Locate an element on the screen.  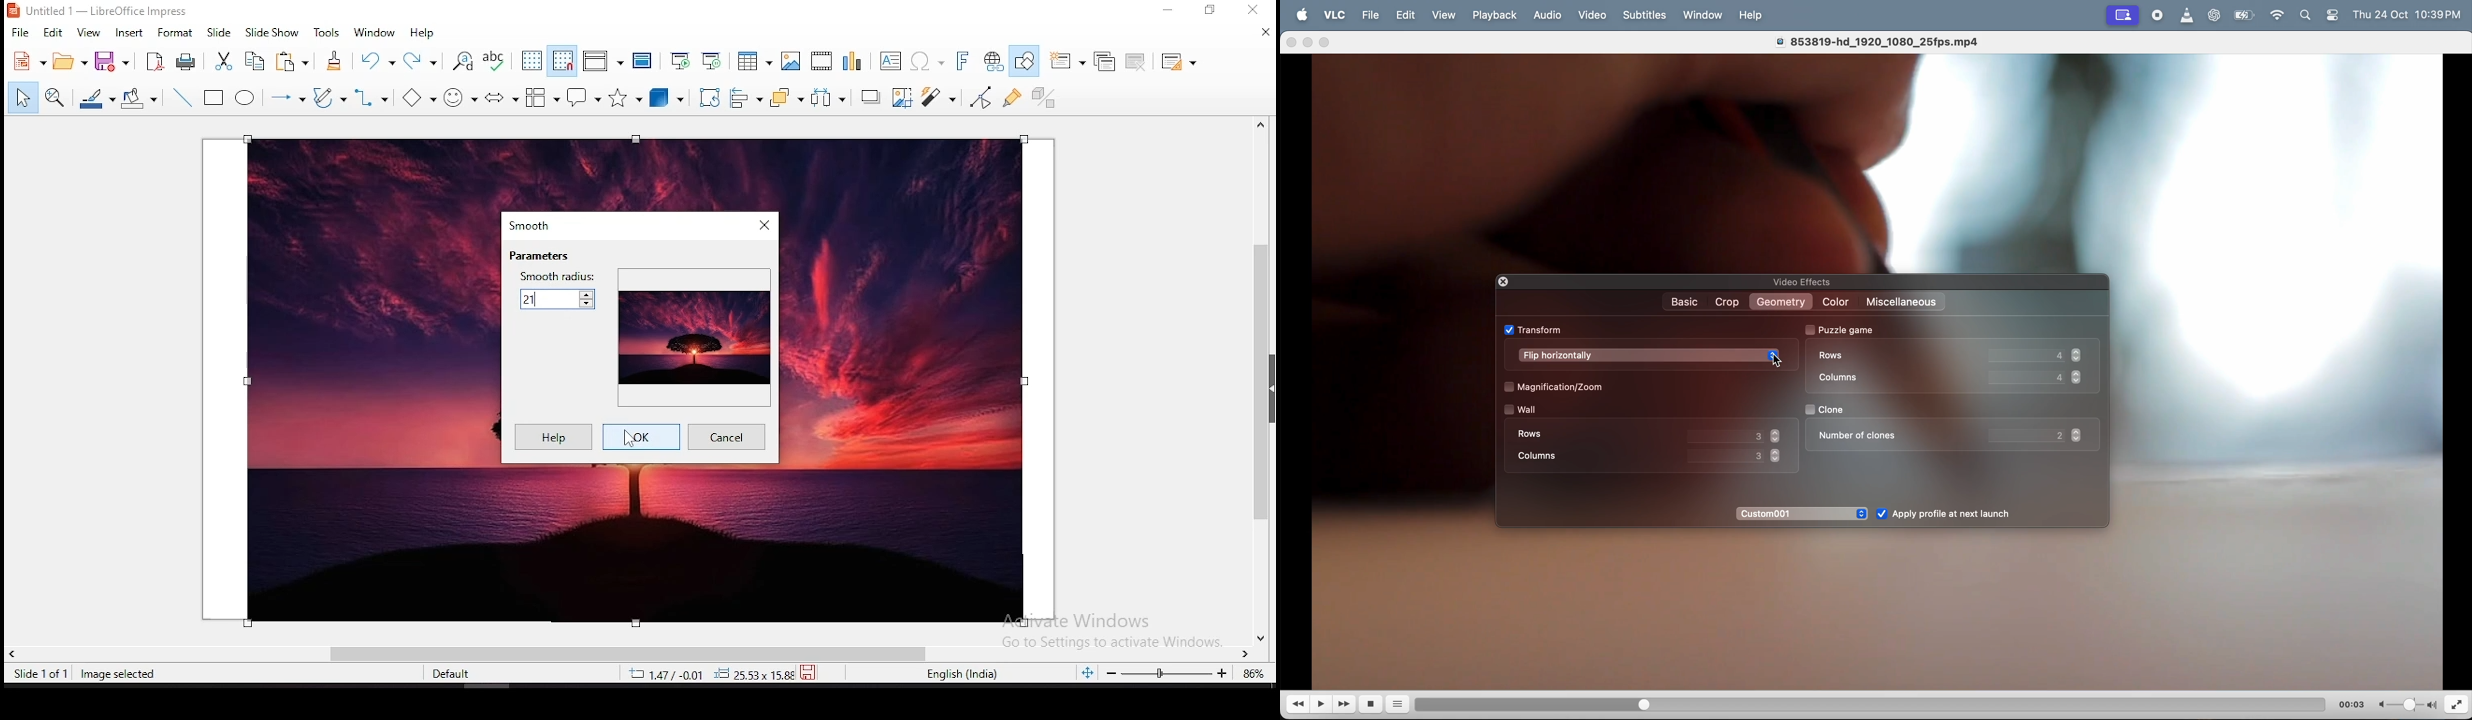
ellipse is located at coordinates (246, 98).